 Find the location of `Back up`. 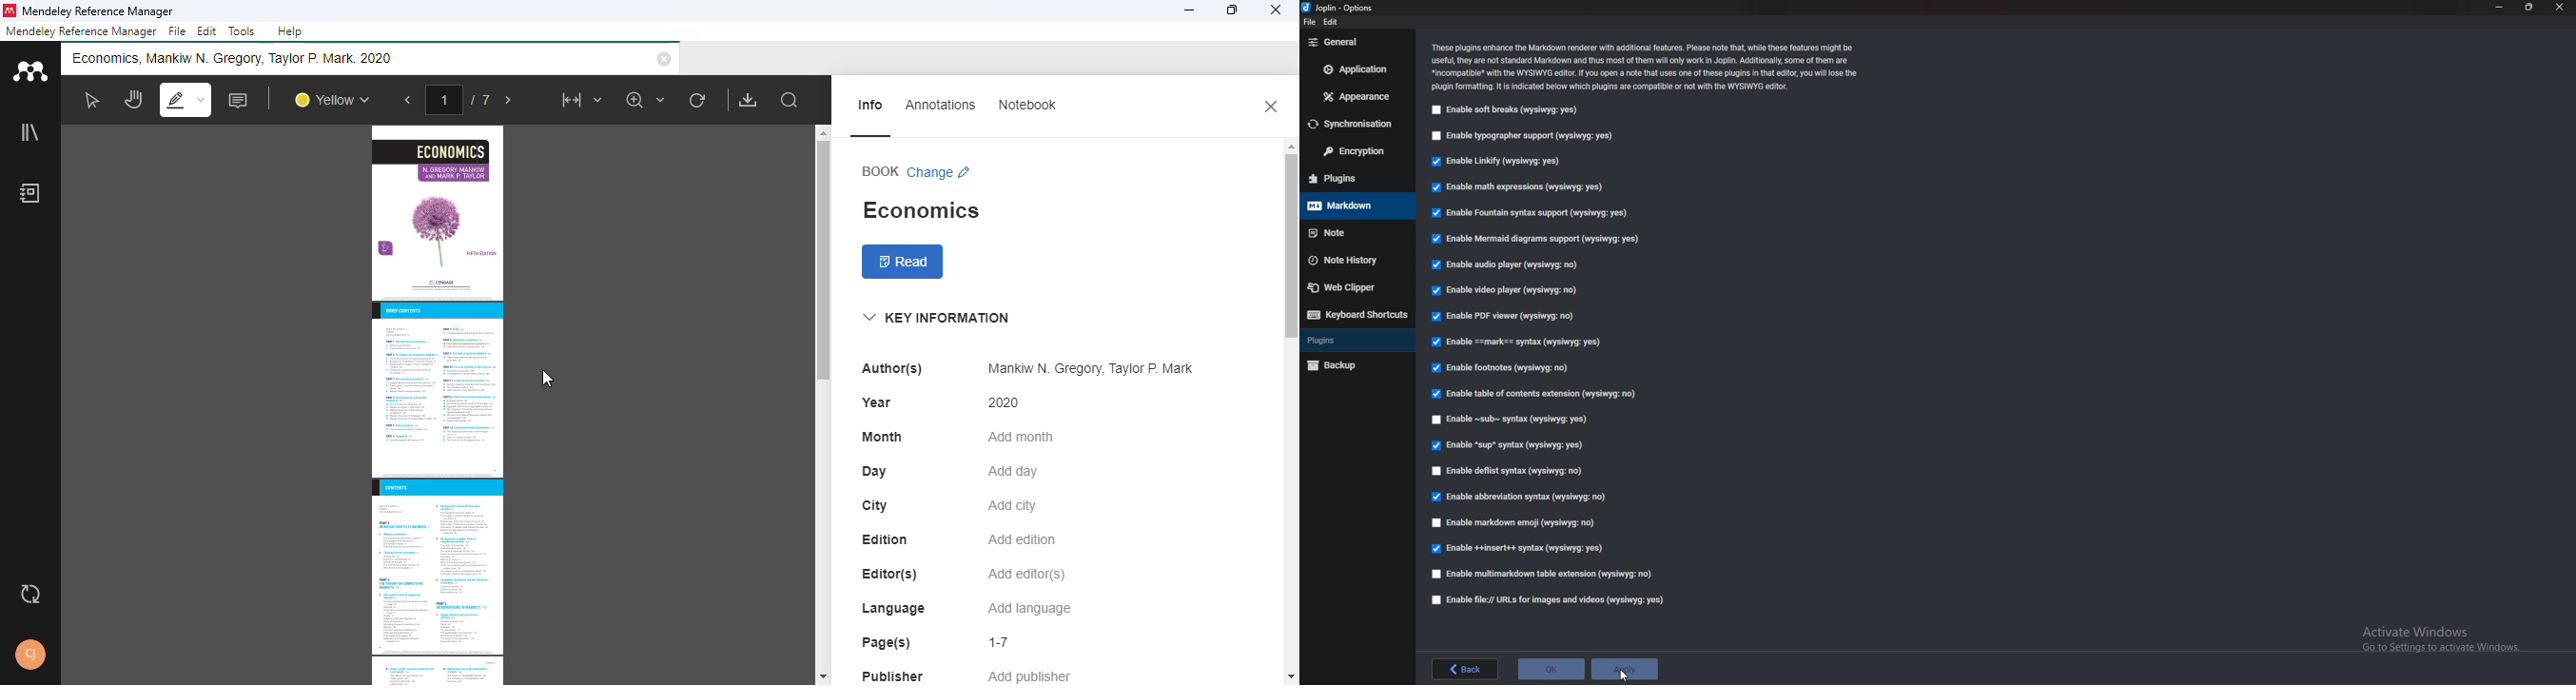

Back up is located at coordinates (1353, 366).